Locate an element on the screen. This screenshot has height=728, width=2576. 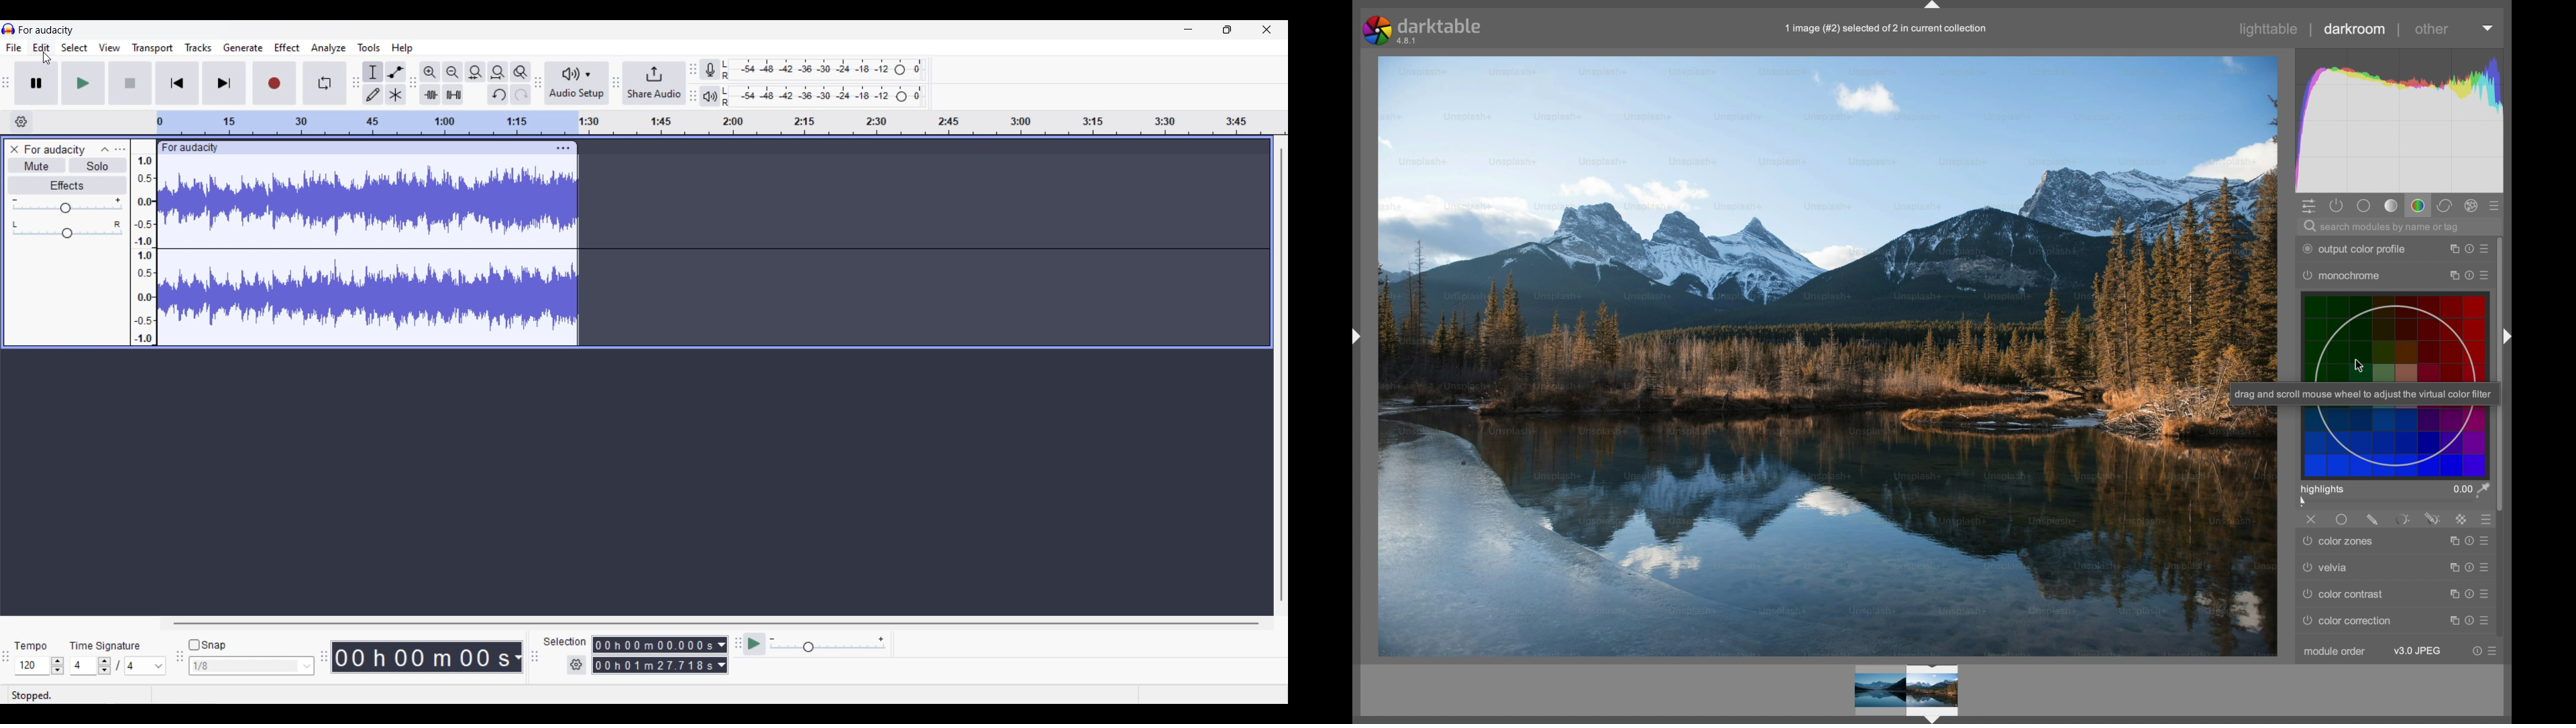
instance is located at coordinates (2451, 248).